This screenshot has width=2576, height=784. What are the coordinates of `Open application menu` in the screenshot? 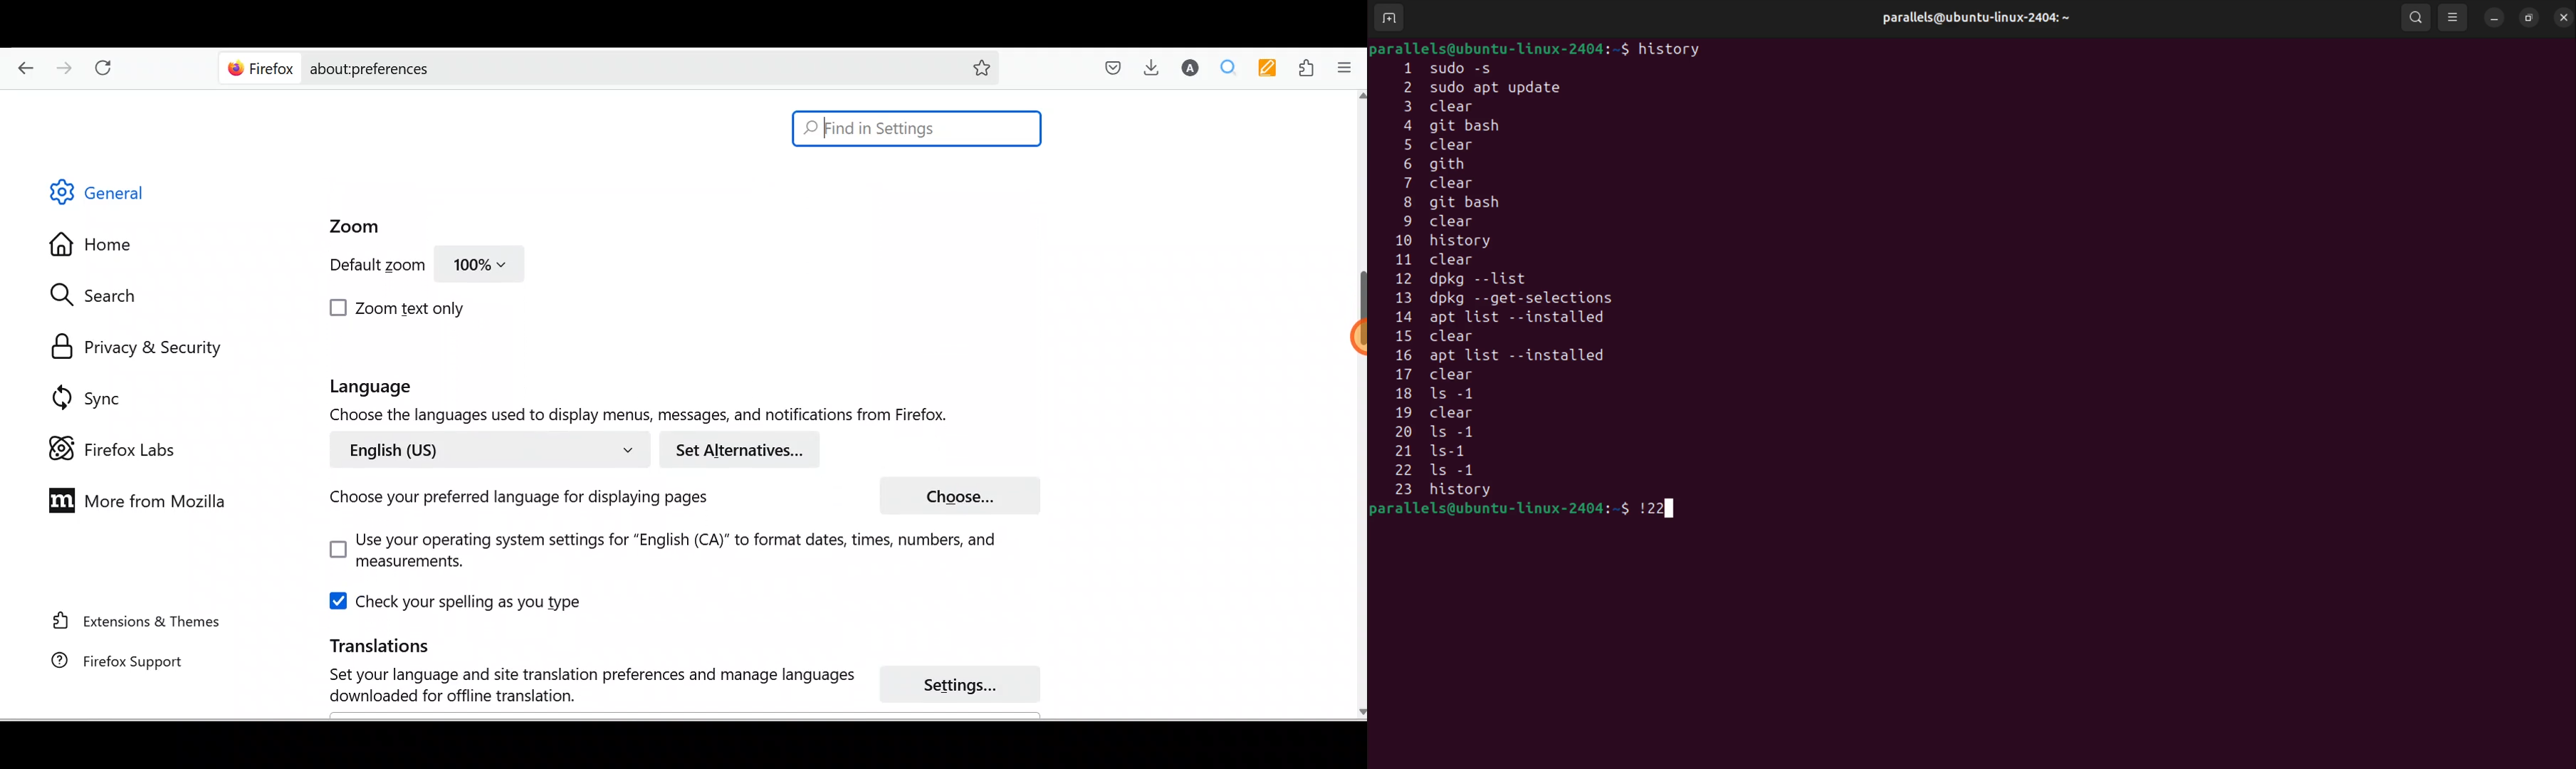 It's located at (1349, 66).